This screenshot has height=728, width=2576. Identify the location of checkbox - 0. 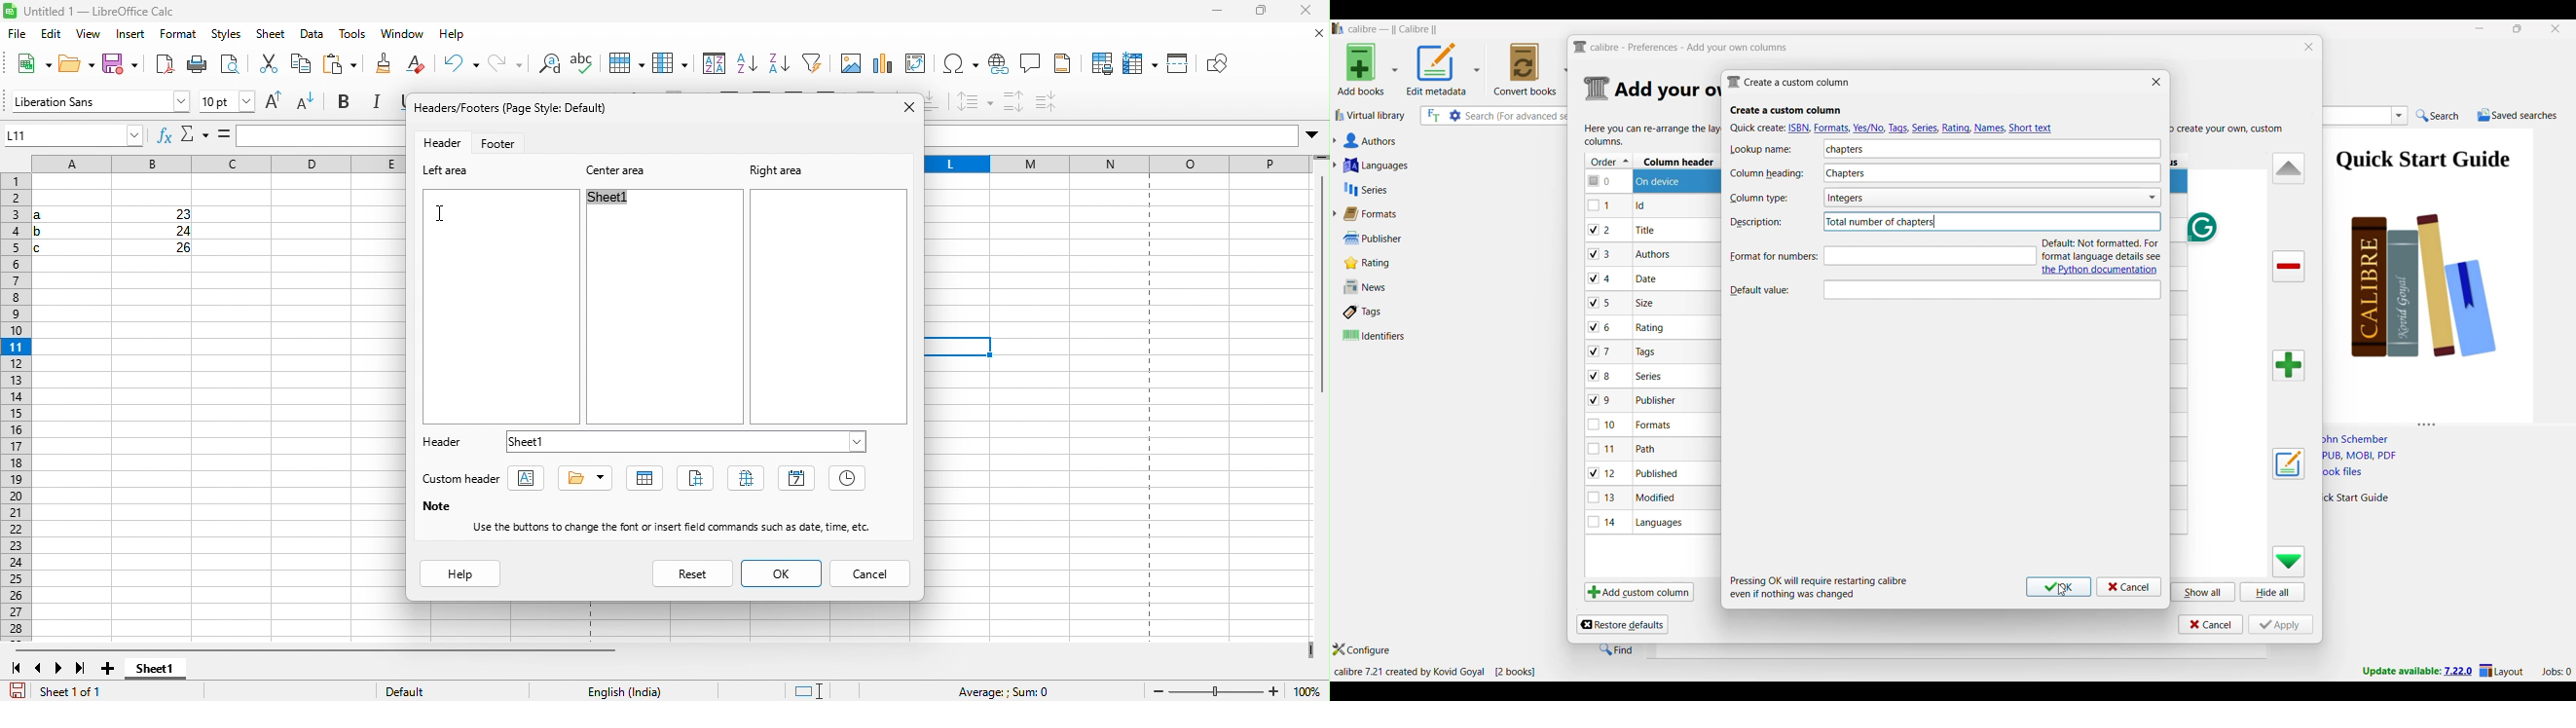
(1601, 180).